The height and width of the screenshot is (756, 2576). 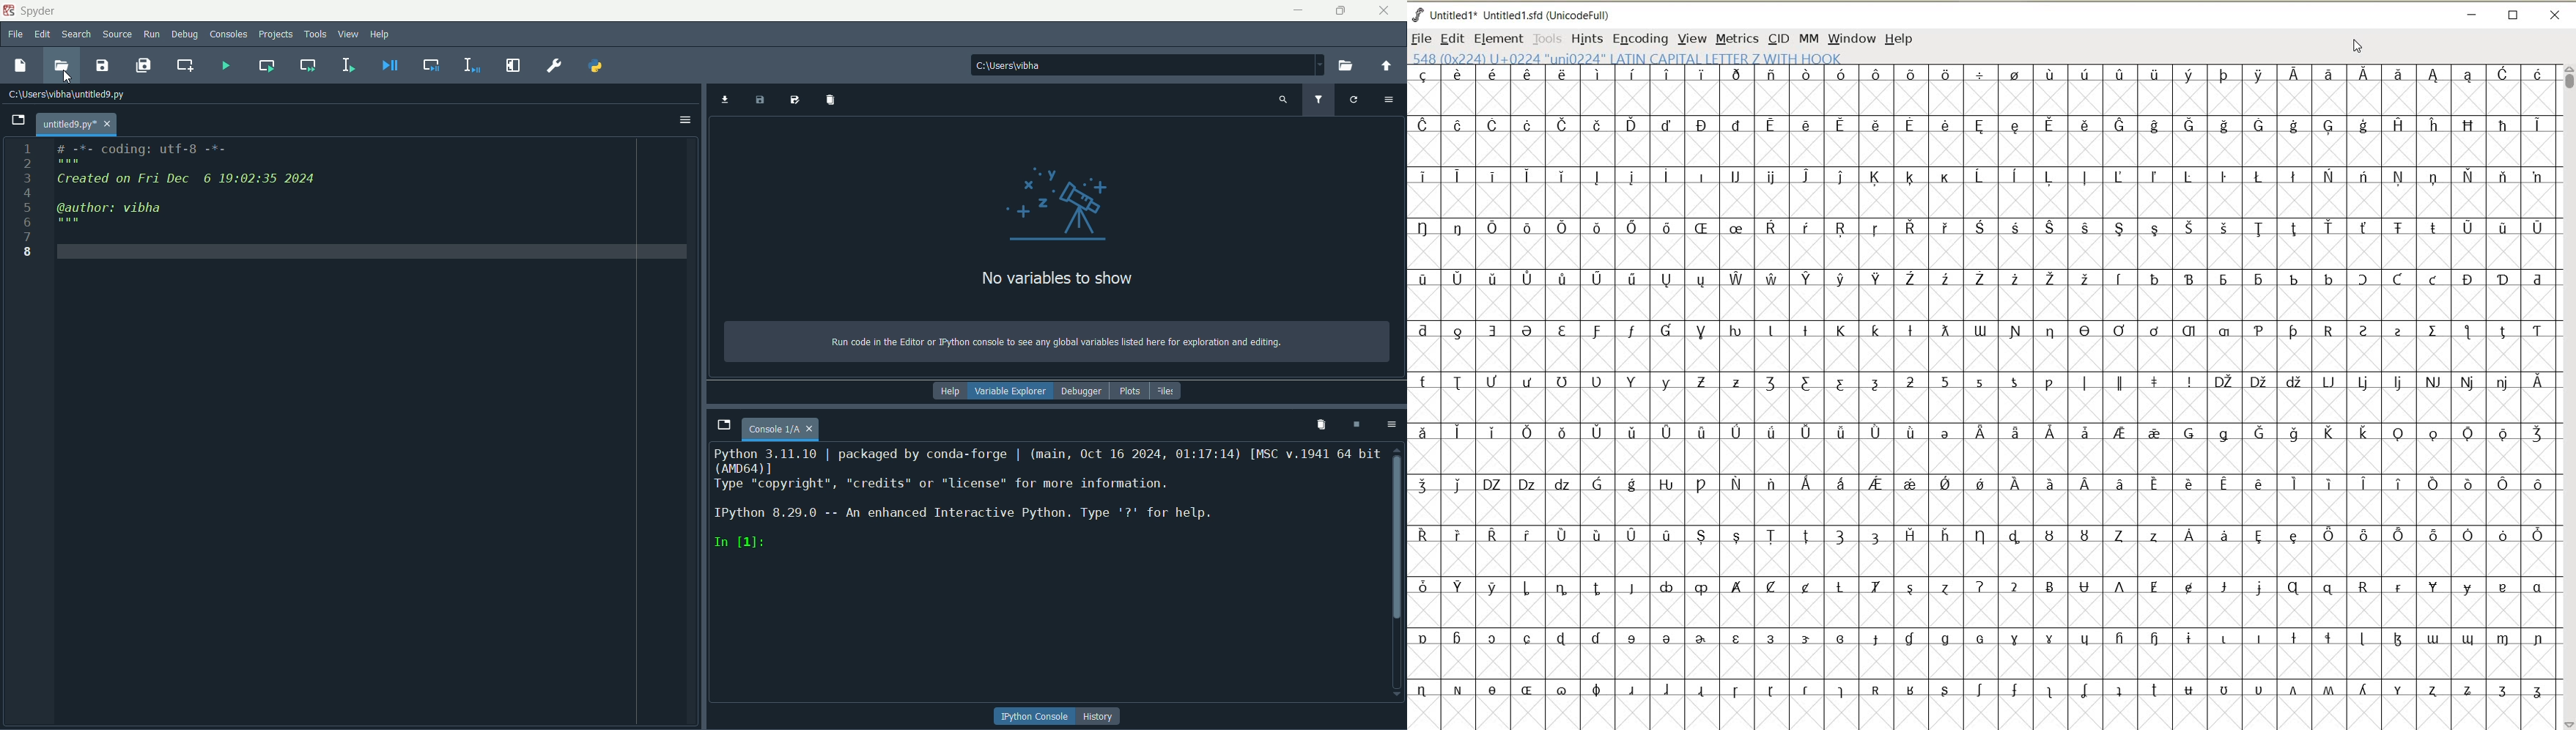 What do you see at coordinates (16, 34) in the screenshot?
I see `file` at bounding box center [16, 34].